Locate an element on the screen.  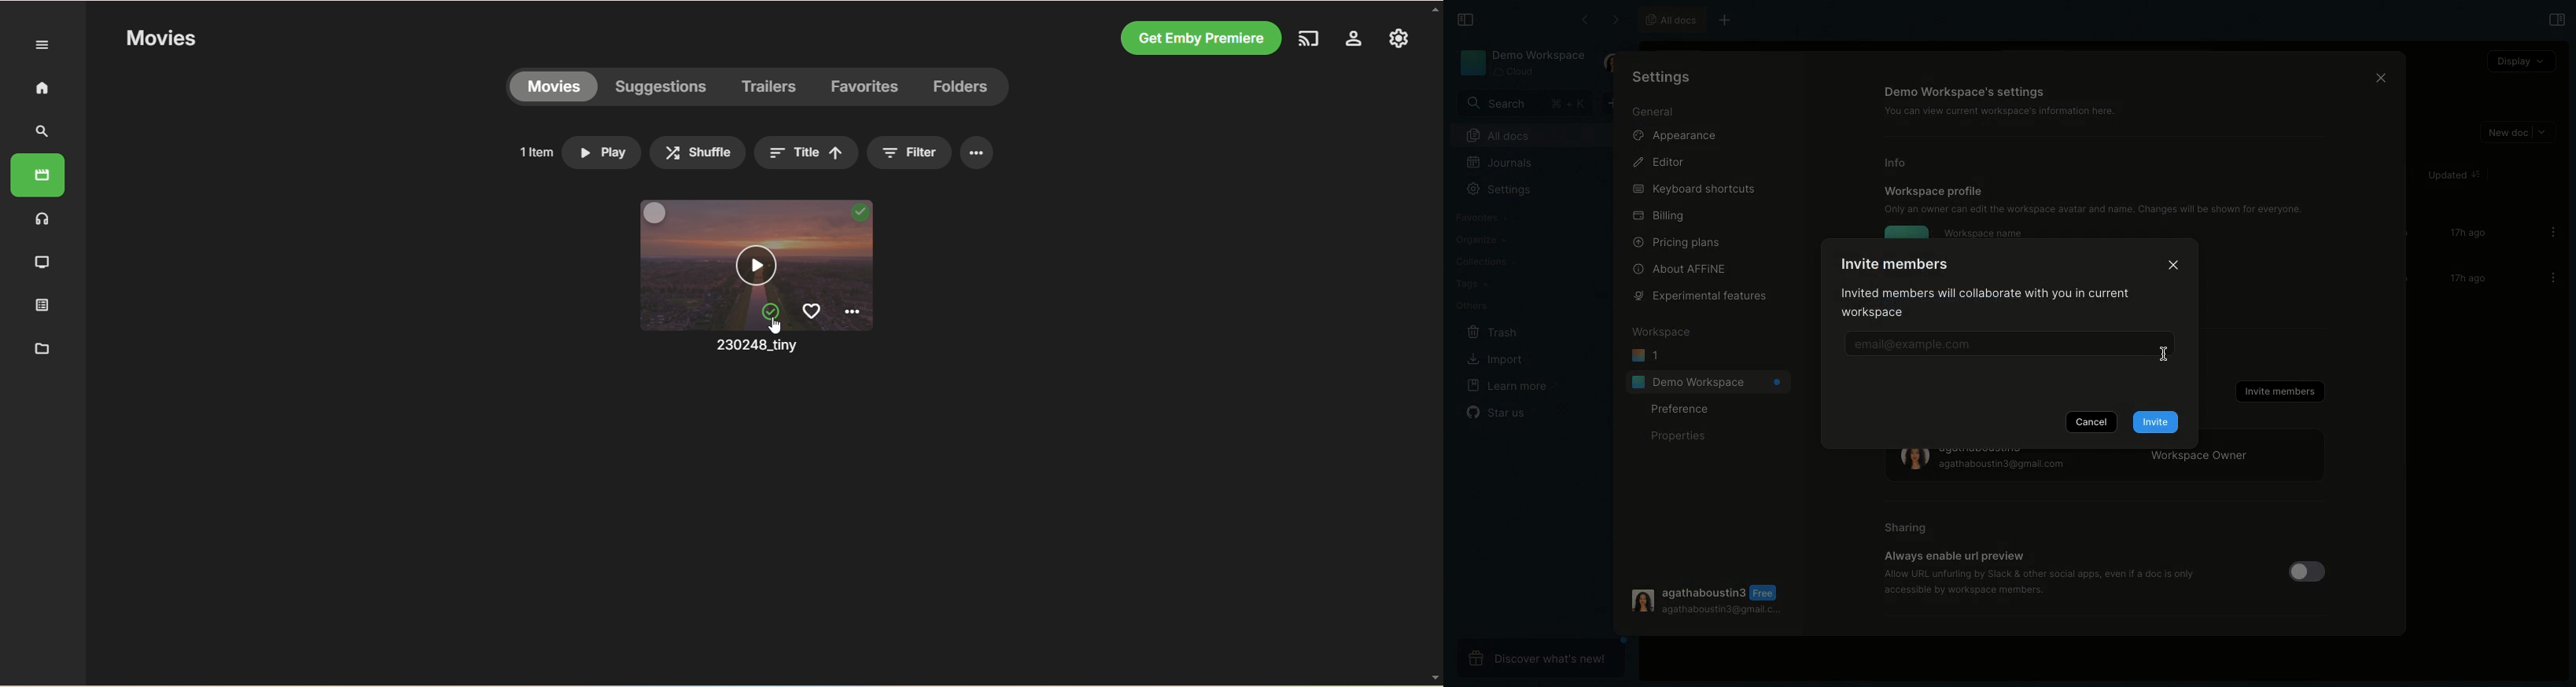
Demo workspace's settings is located at coordinates (1966, 91).